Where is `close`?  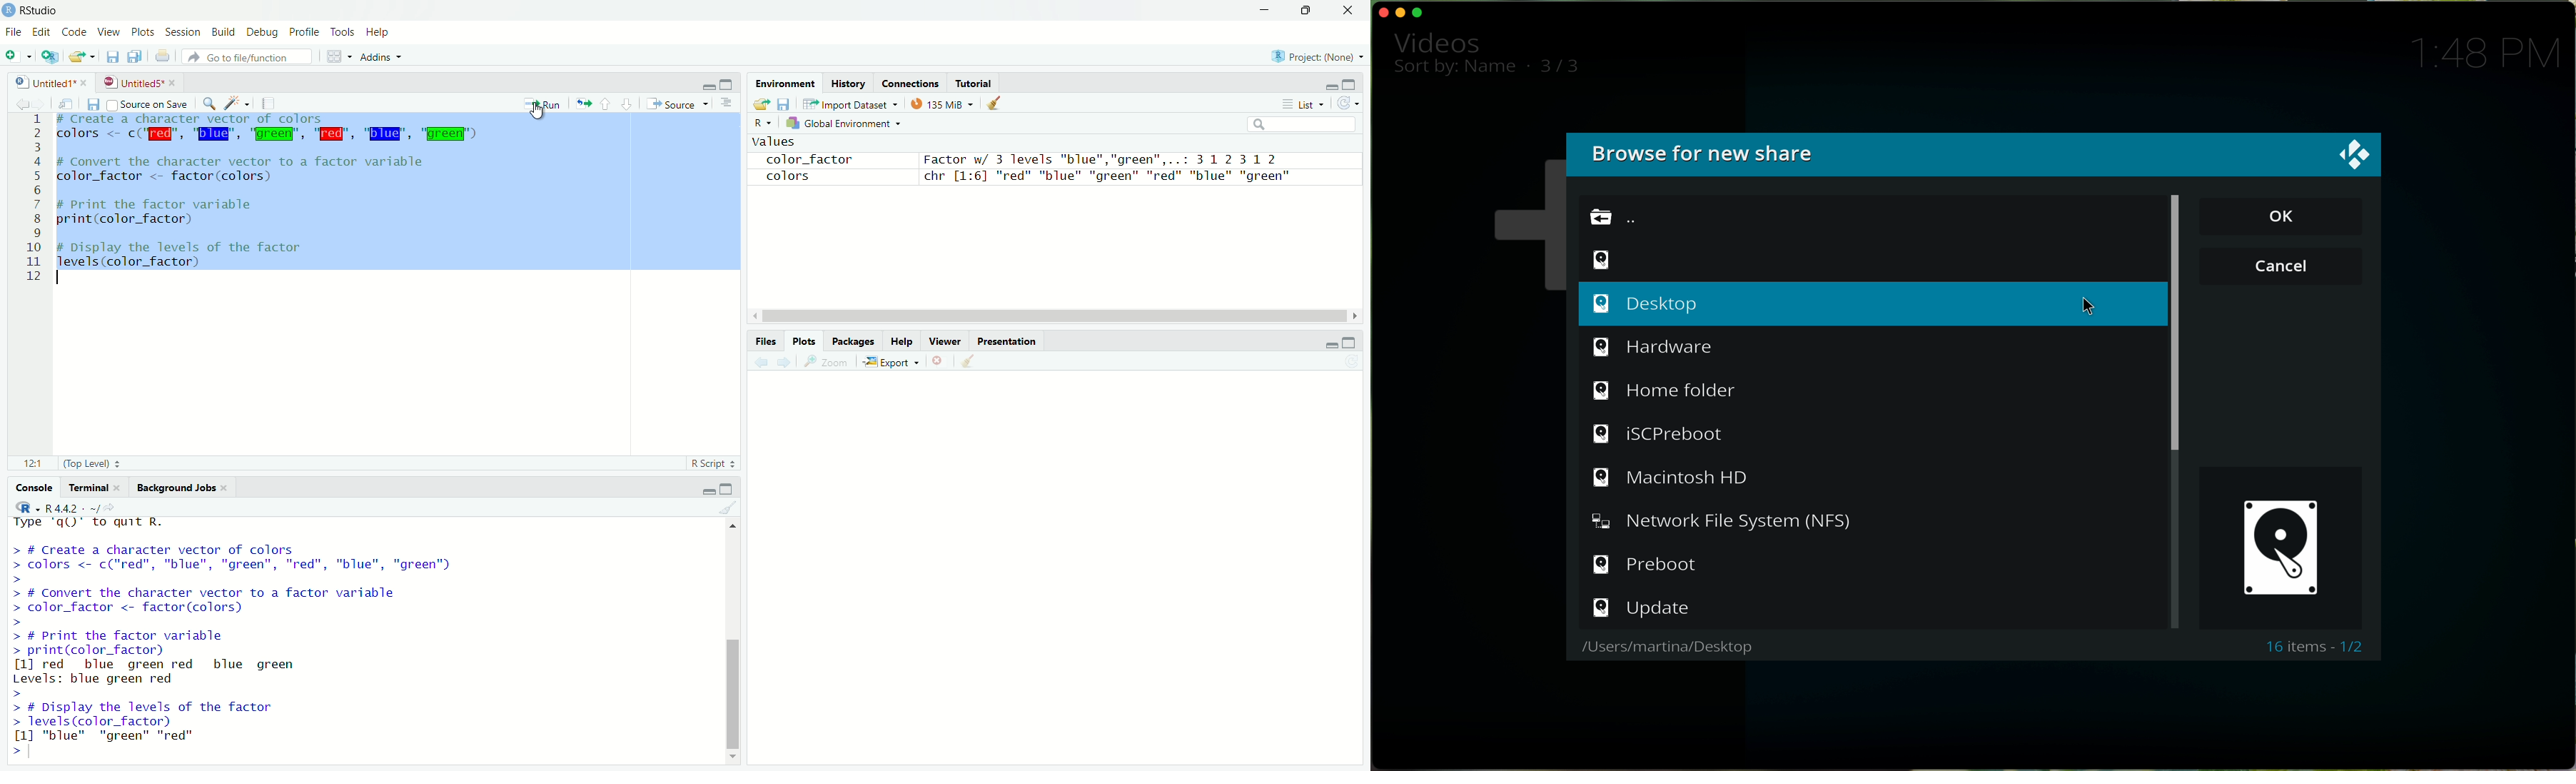
close is located at coordinates (1381, 12).